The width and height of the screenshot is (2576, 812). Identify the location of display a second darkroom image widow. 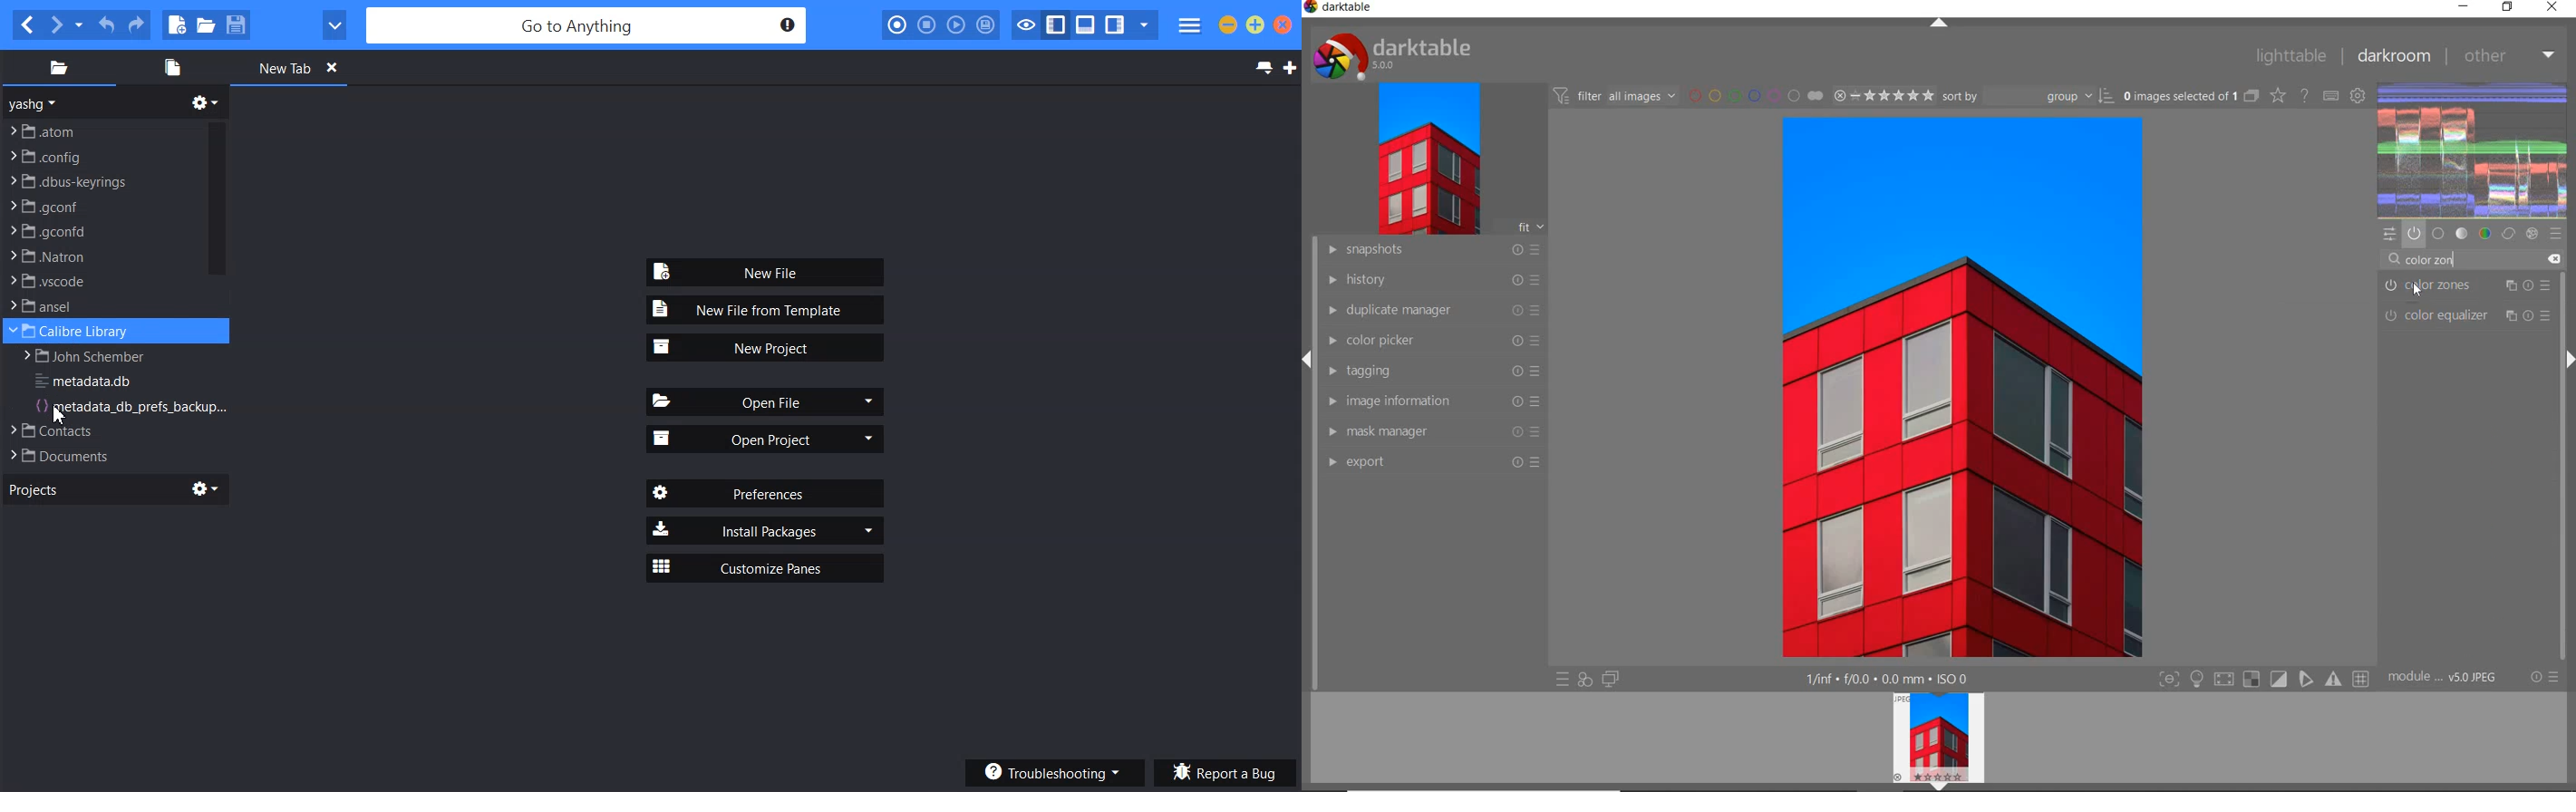
(1610, 677).